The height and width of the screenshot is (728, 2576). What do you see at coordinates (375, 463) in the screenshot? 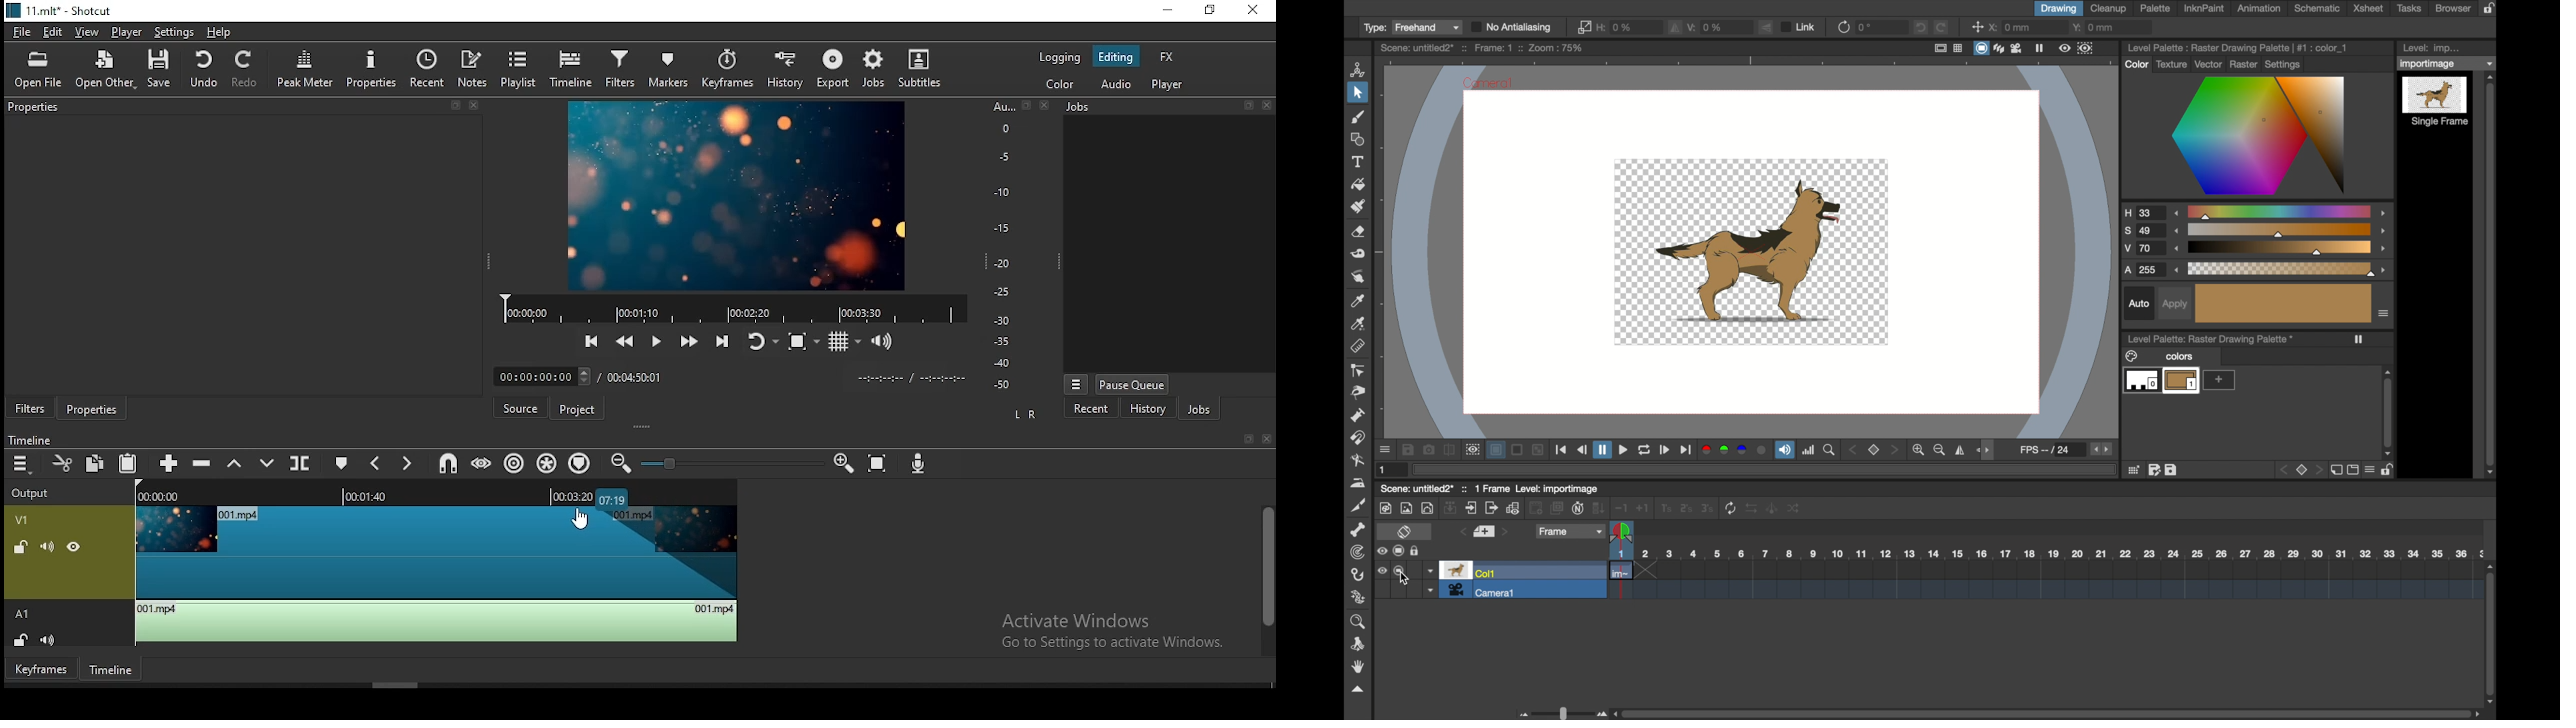
I see `previous marker` at bounding box center [375, 463].